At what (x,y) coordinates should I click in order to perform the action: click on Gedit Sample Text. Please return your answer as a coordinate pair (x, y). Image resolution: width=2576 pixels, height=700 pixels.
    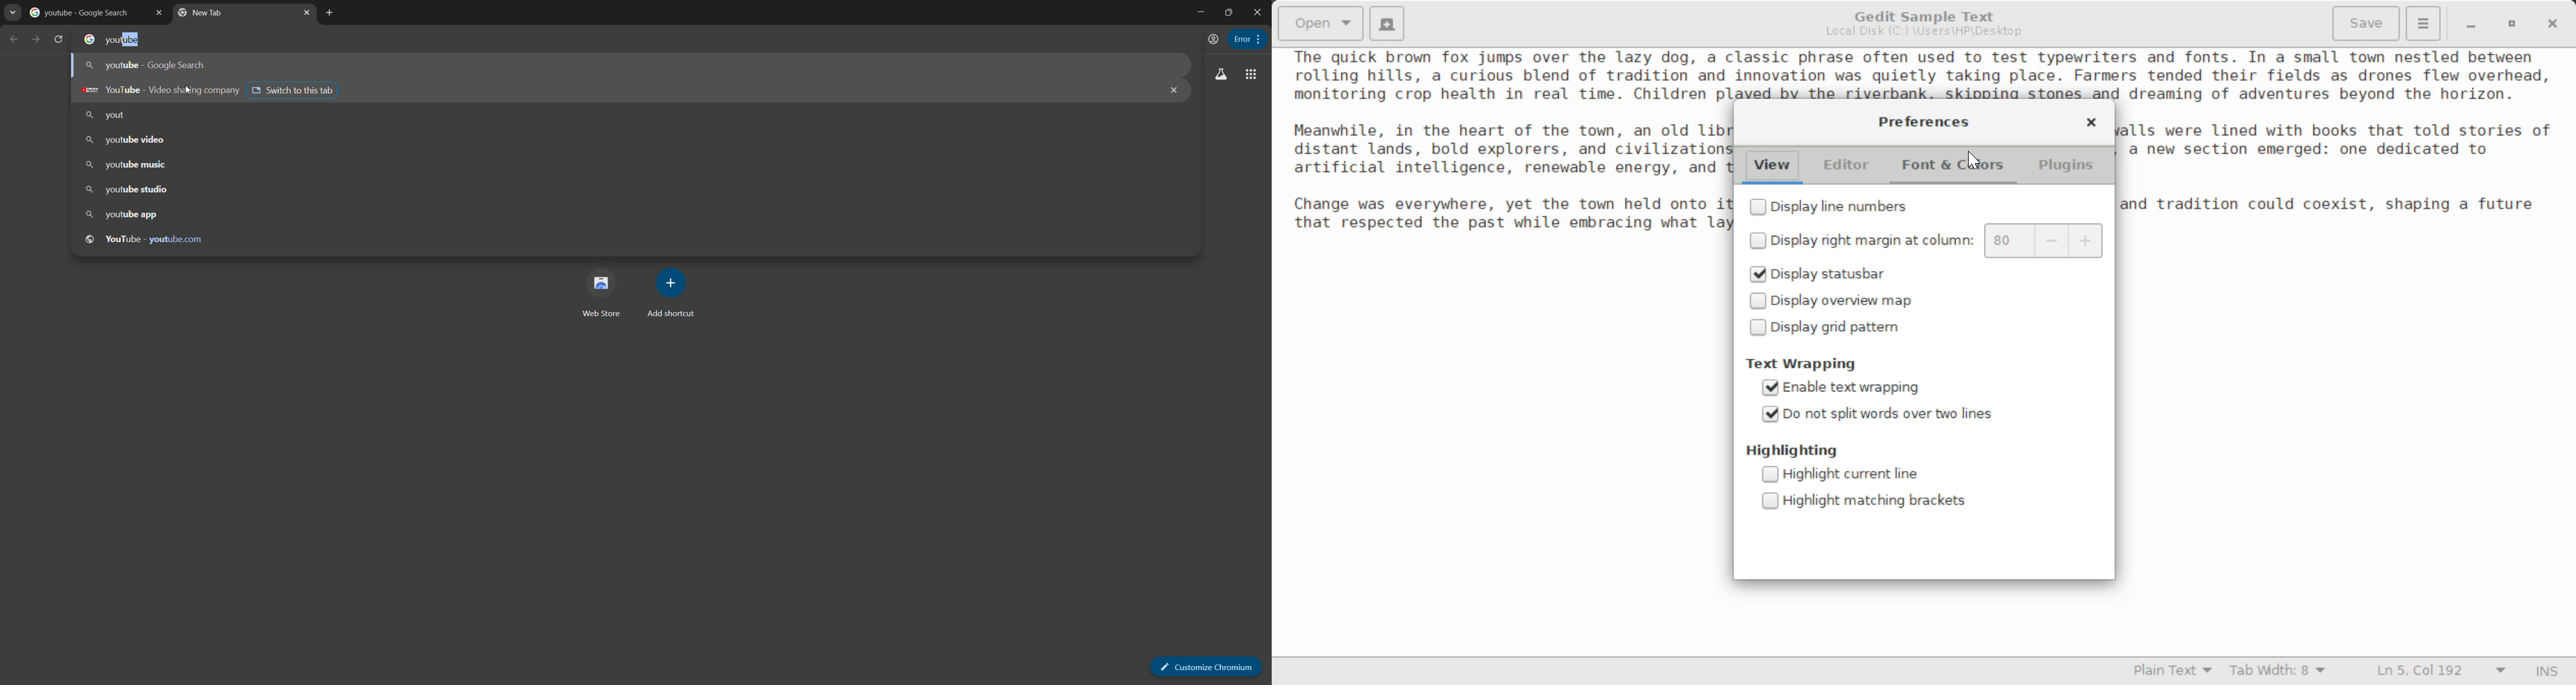
    Looking at the image, I should click on (1920, 14).